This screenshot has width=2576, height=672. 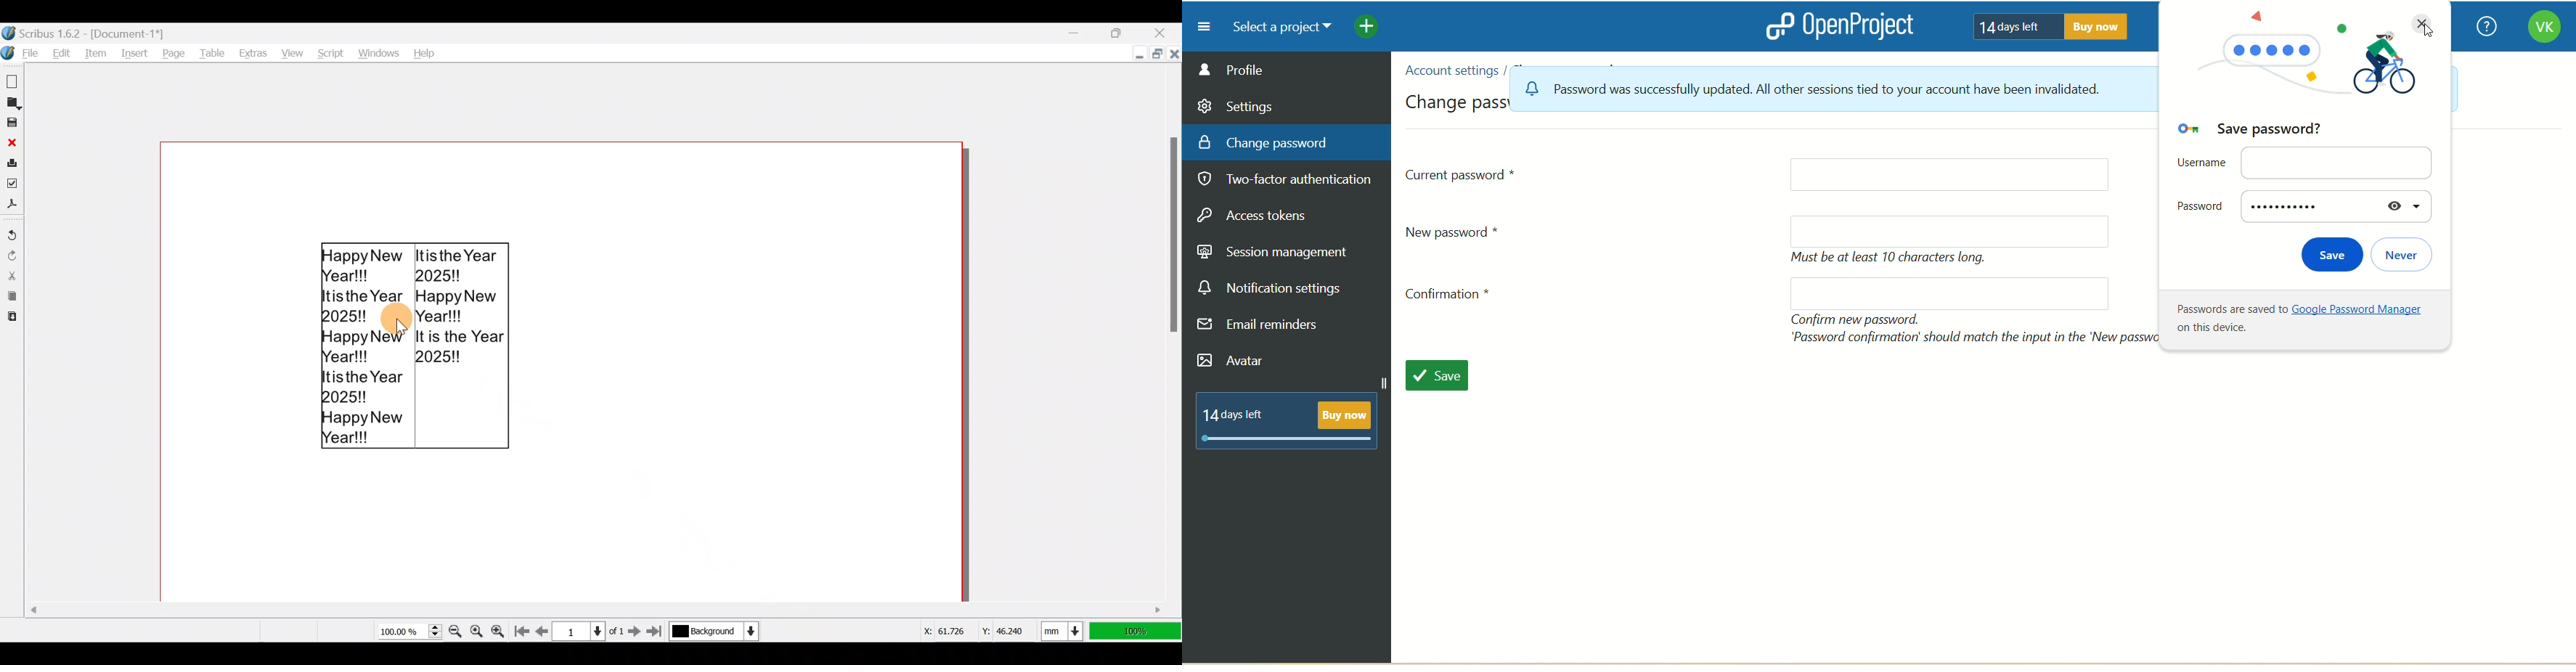 What do you see at coordinates (1263, 142) in the screenshot?
I see `change password` at bounding box center [1263, 142].